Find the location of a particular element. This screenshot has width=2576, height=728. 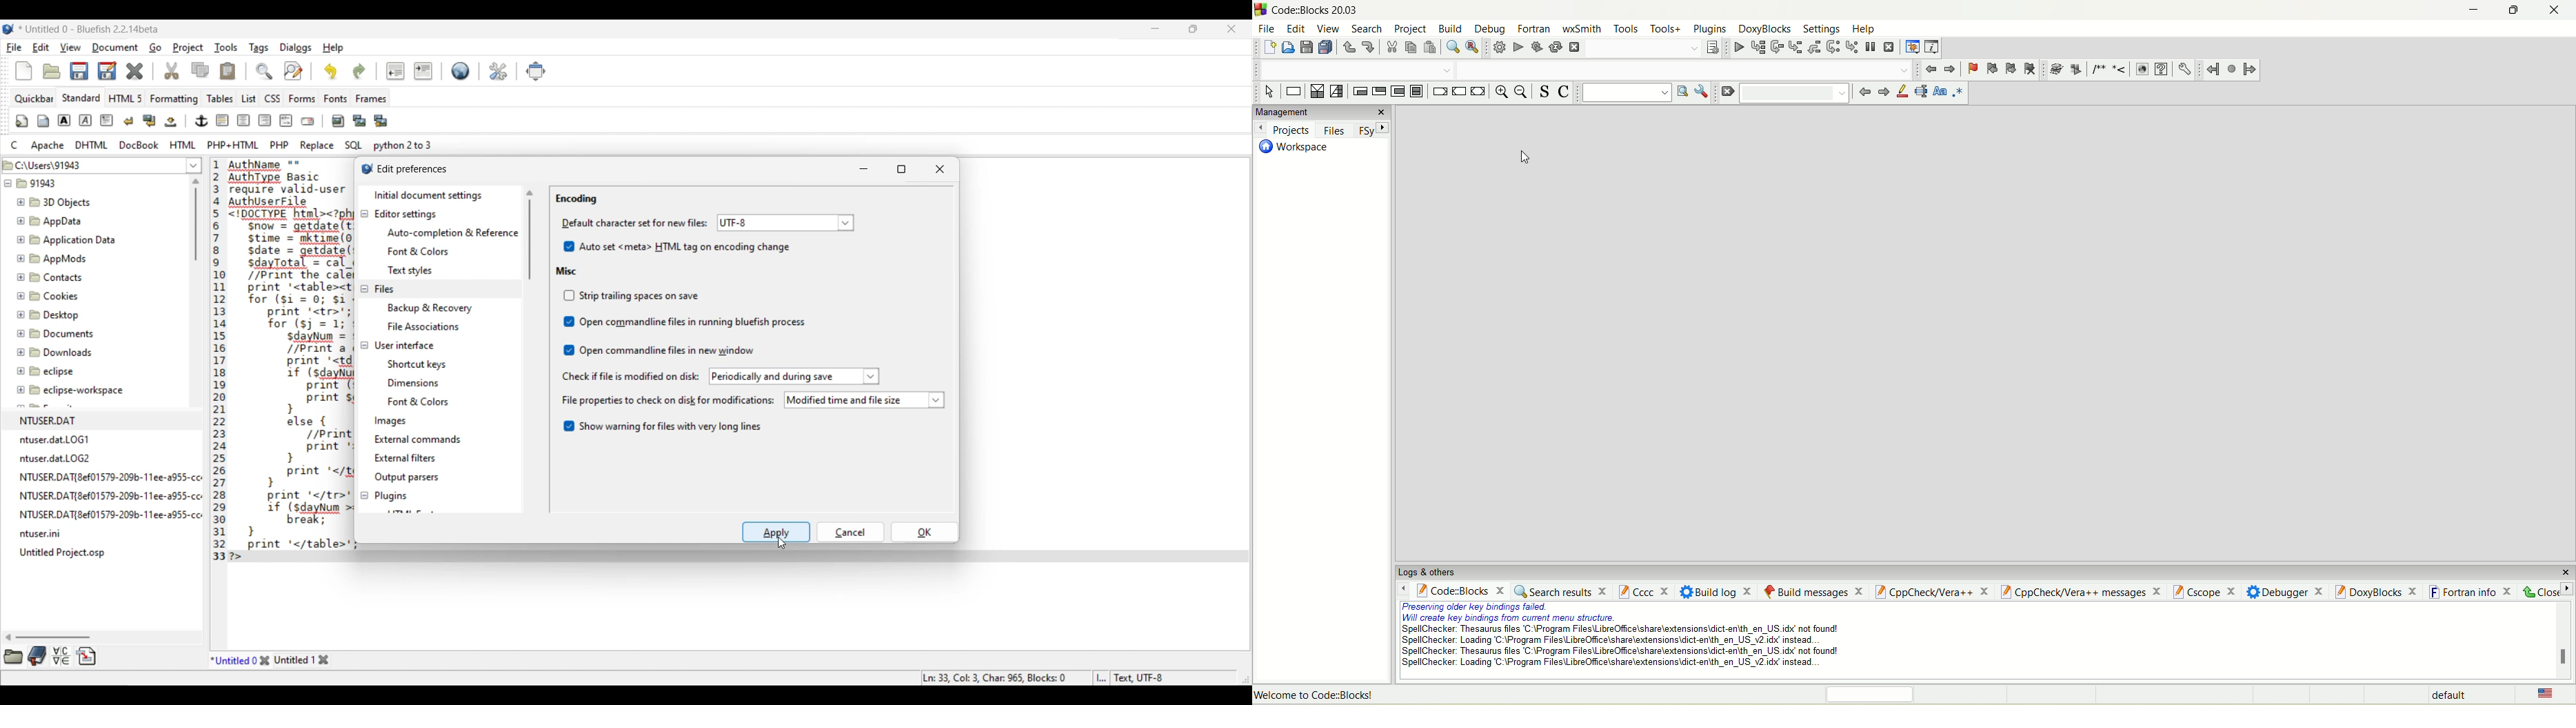

Welcome to Code::Blocks! is located at coordinates (1318, 694).